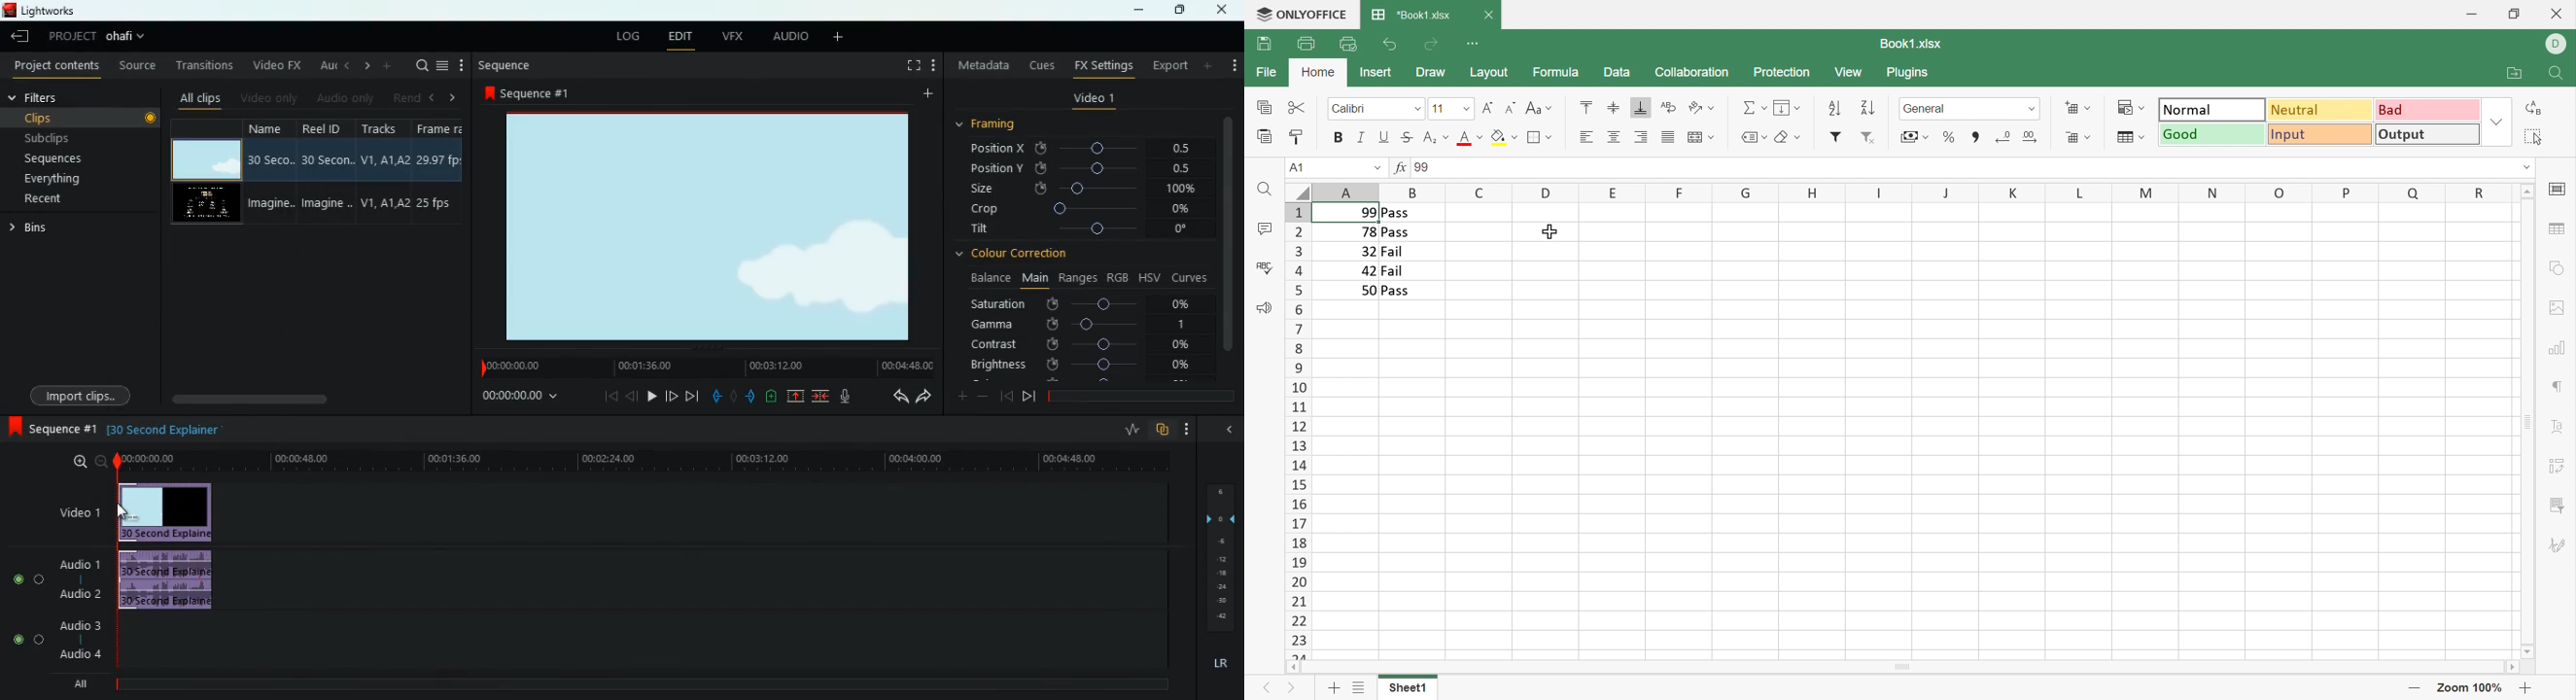 The width and height of the screenshot is (2576, 700). Describe the element at coordinates (835, 38) in the screenshot. I see `add` at that location.